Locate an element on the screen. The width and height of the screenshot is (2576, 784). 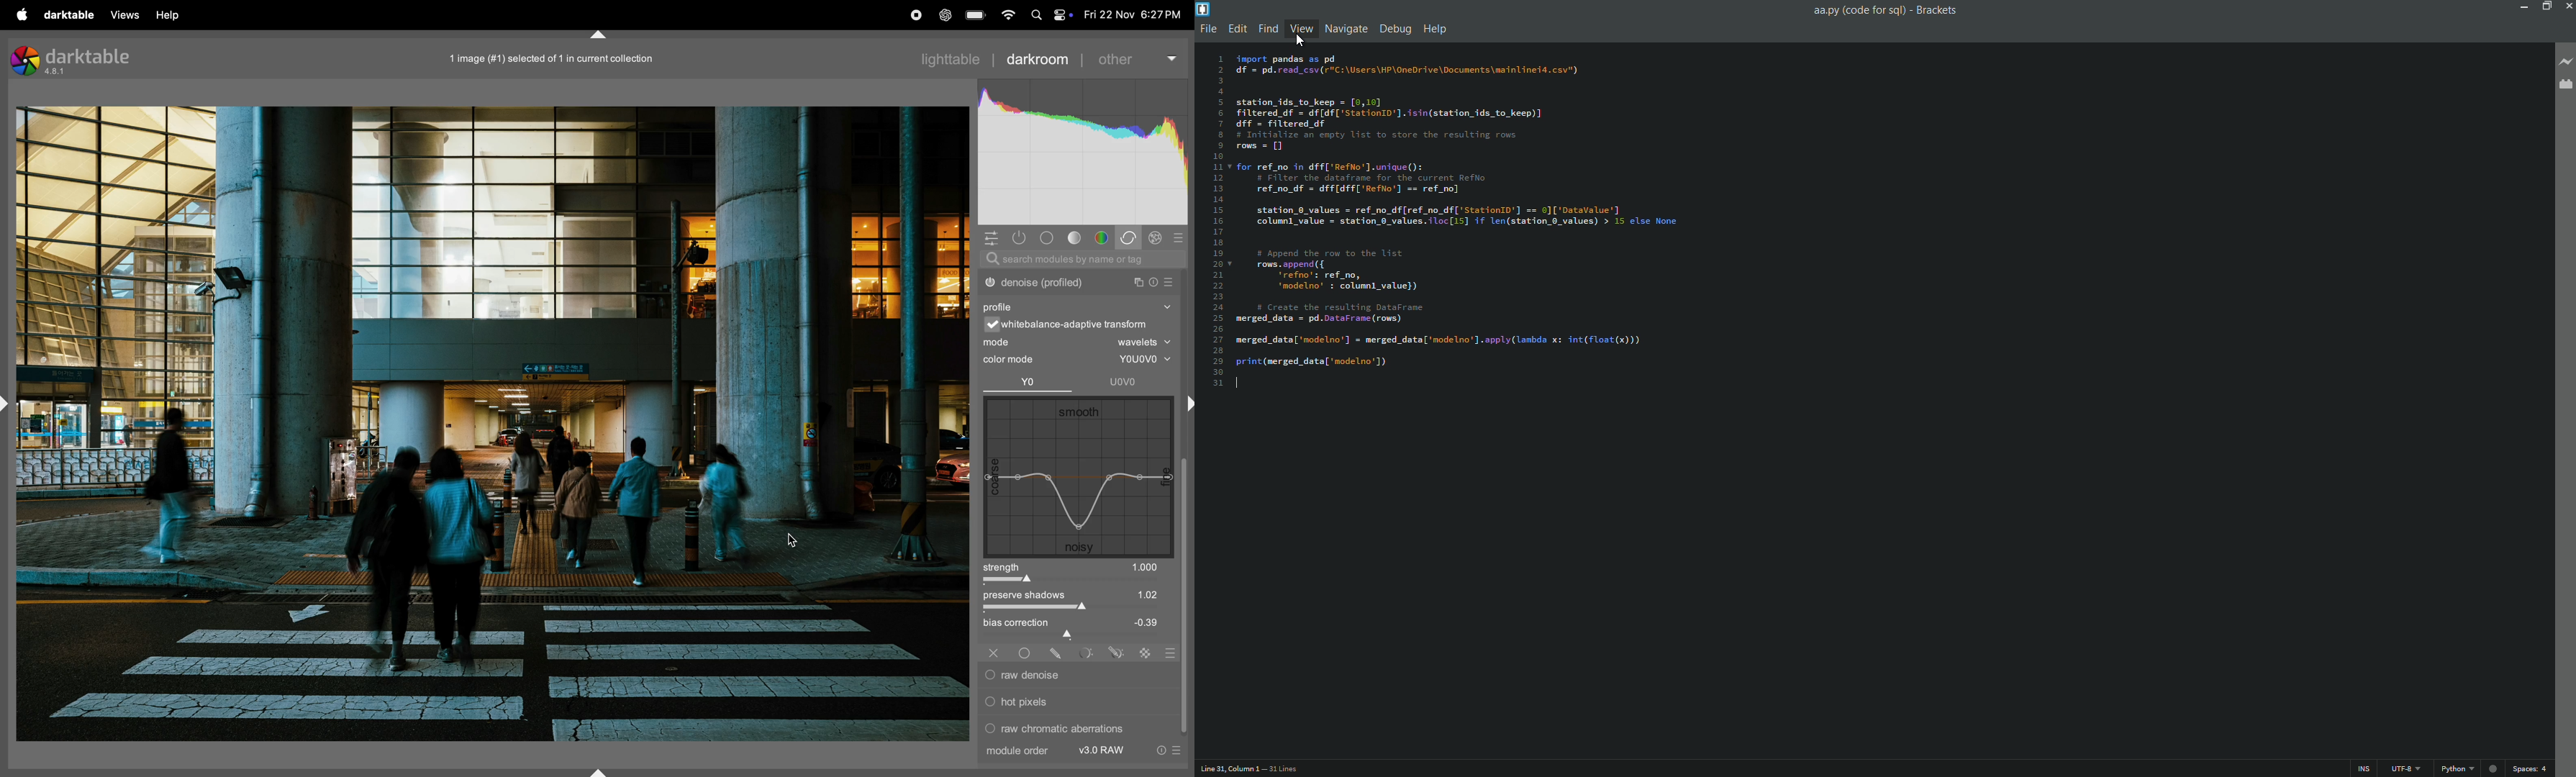
wavelets is located at coordinates (1142, 341).